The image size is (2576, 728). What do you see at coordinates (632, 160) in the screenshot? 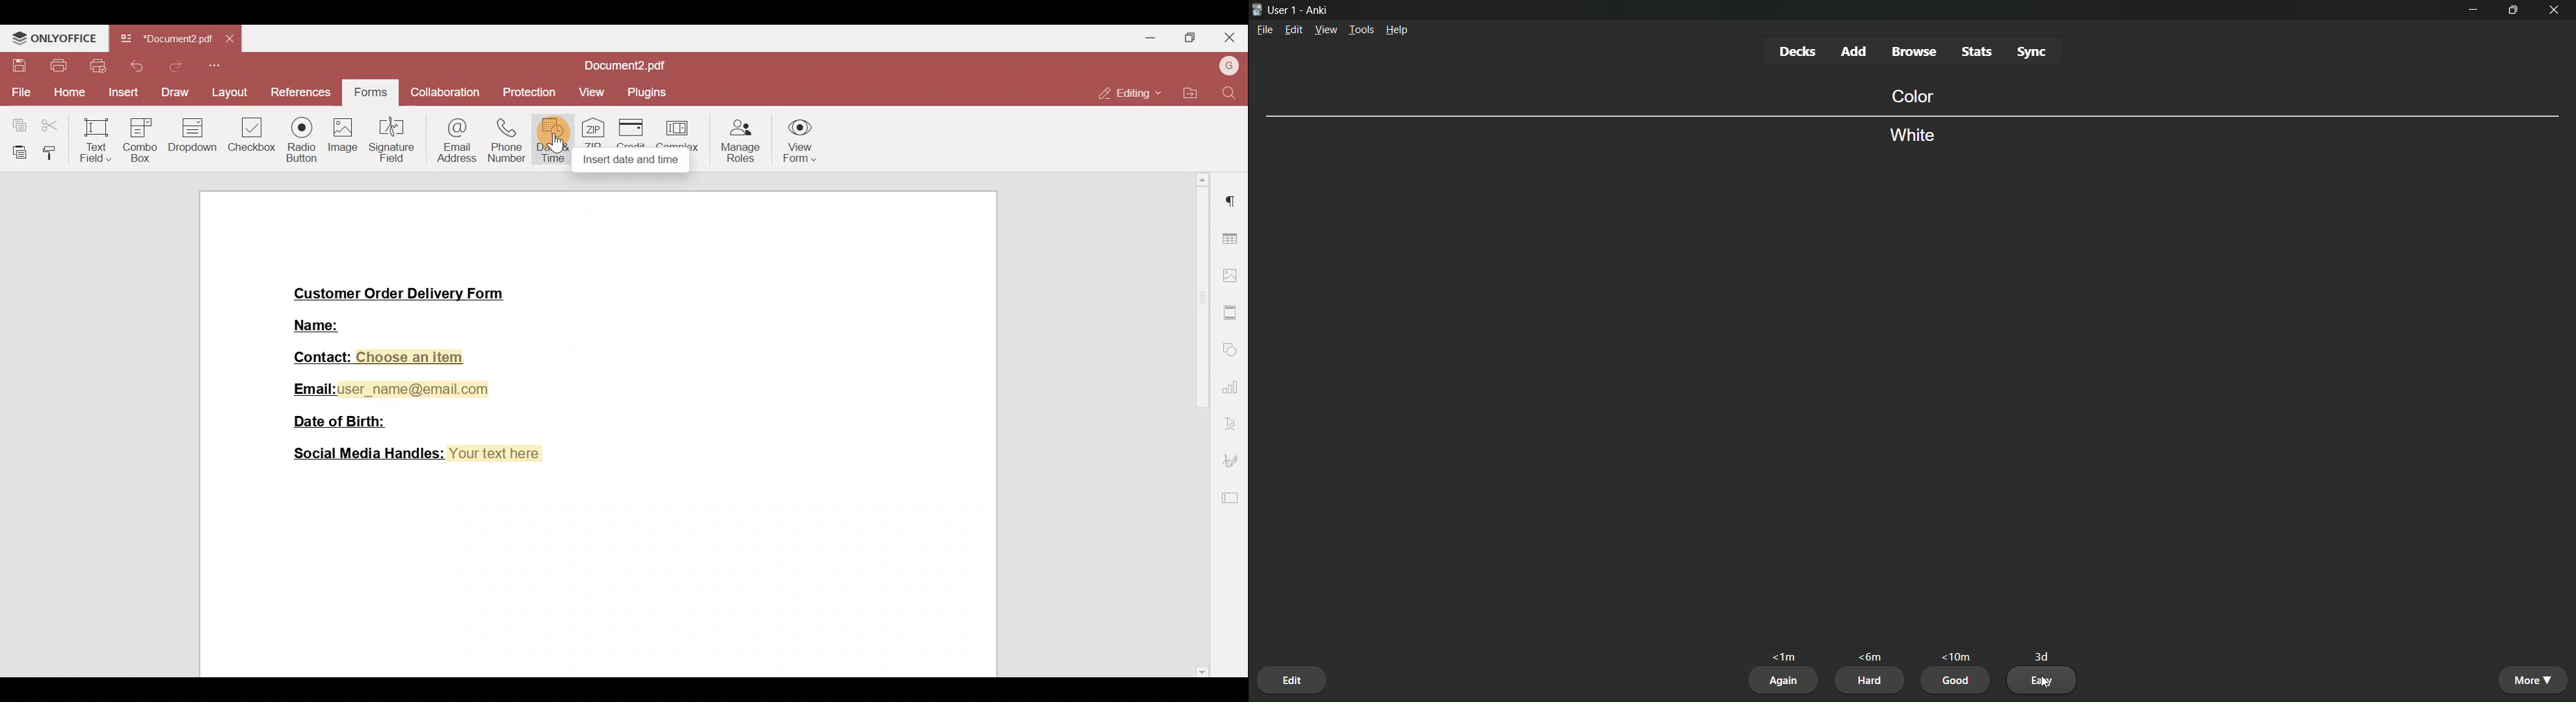
I see `Insert date and time` at bounding box center [632, 160].